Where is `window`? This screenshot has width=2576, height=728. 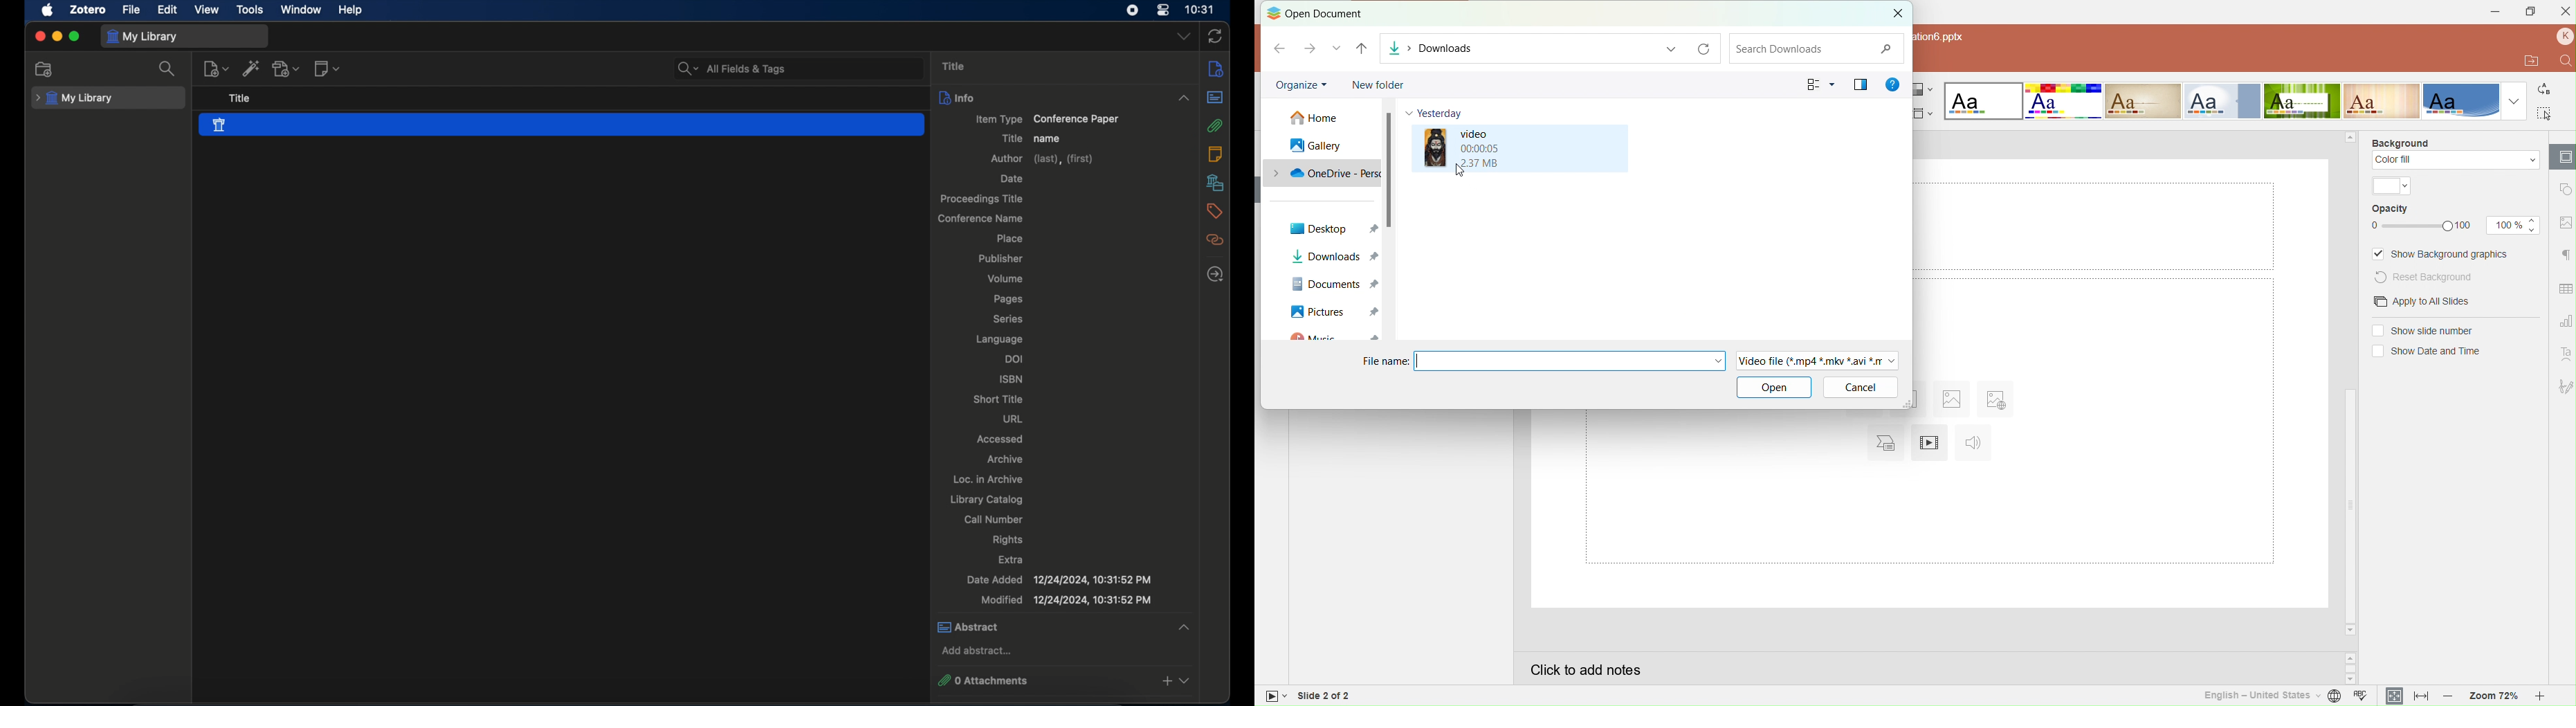 window is located at coordinates (302, 9).